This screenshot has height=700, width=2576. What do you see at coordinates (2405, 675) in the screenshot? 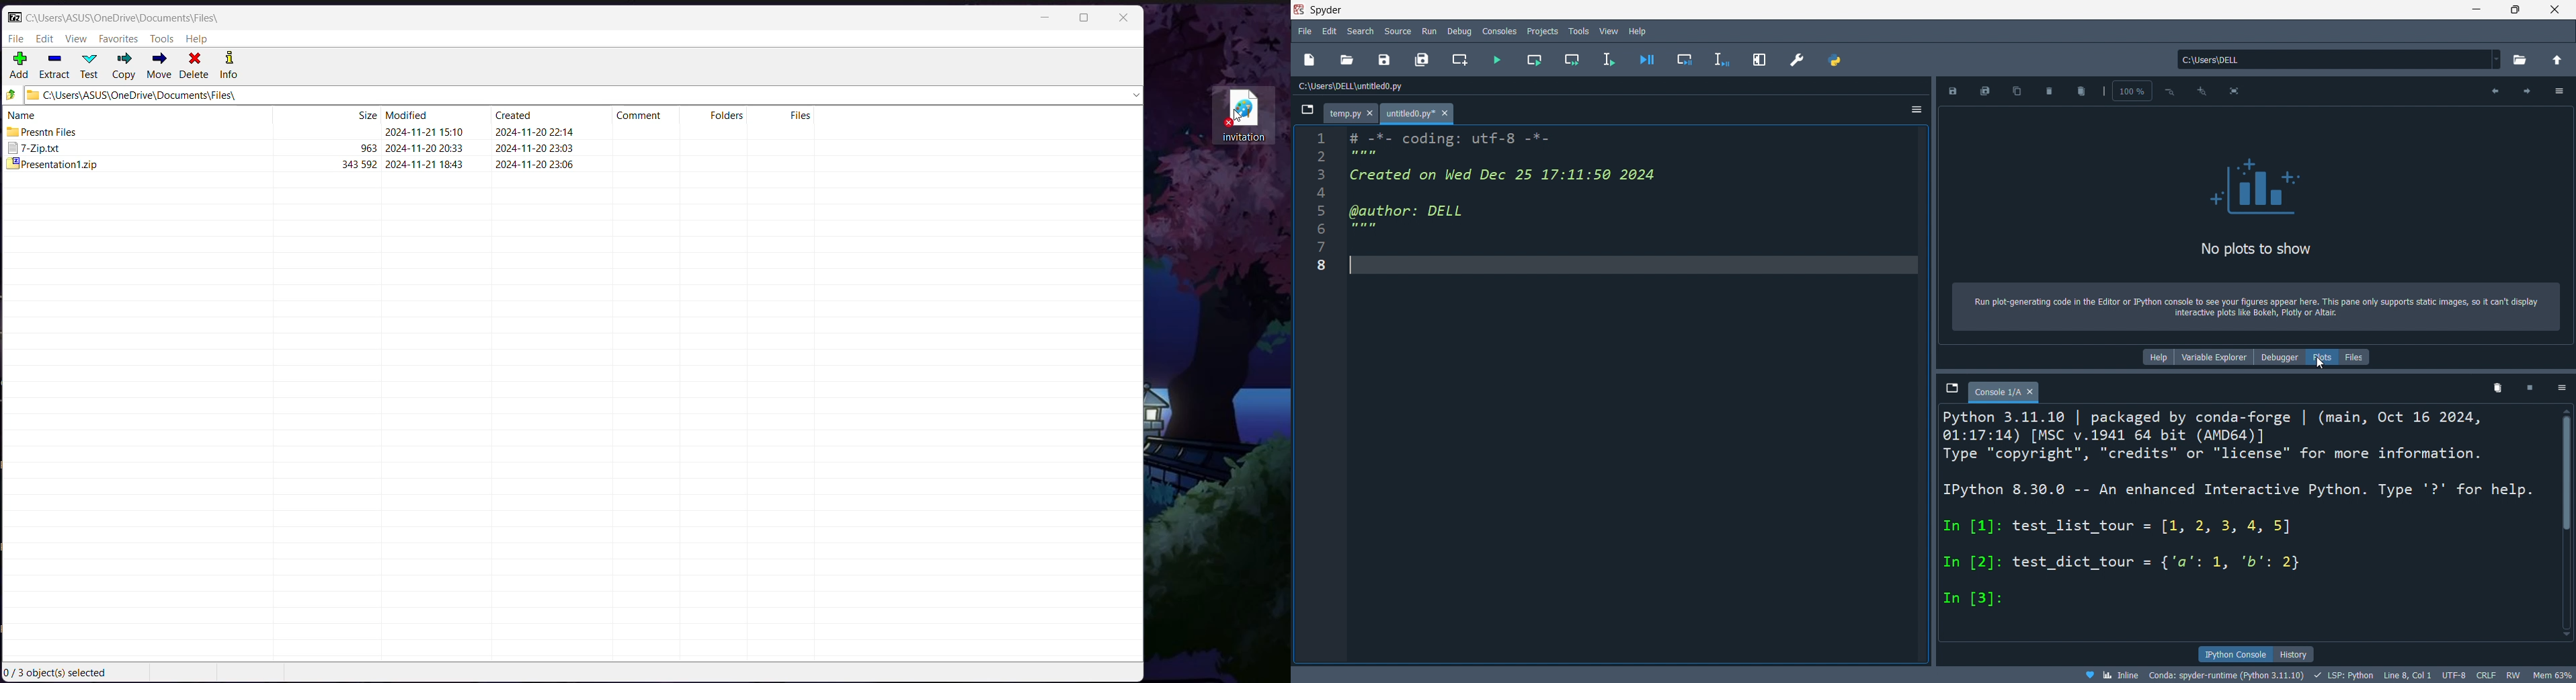
I see `cursor position` at bounding box center [2405, 675].